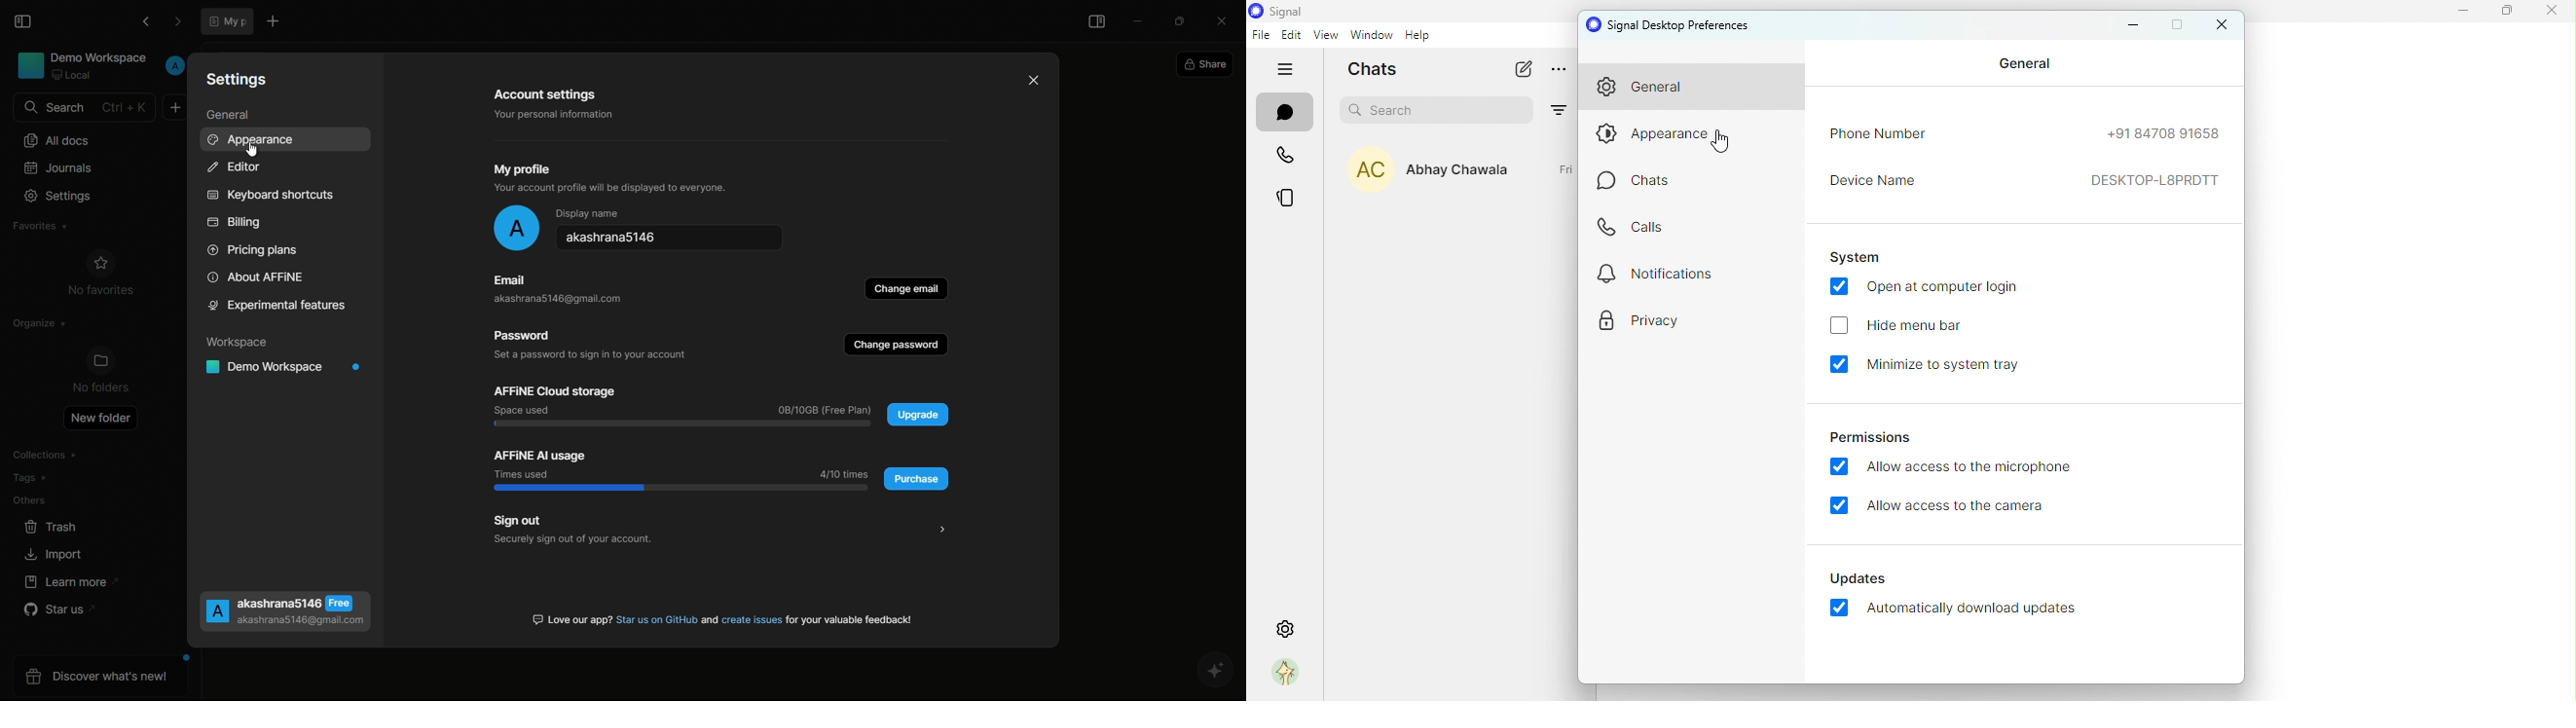  What do you see at coordinates (1941, 506) in the screenshot?
I see `allow access to the camera` at bounding box center [1941, 506].